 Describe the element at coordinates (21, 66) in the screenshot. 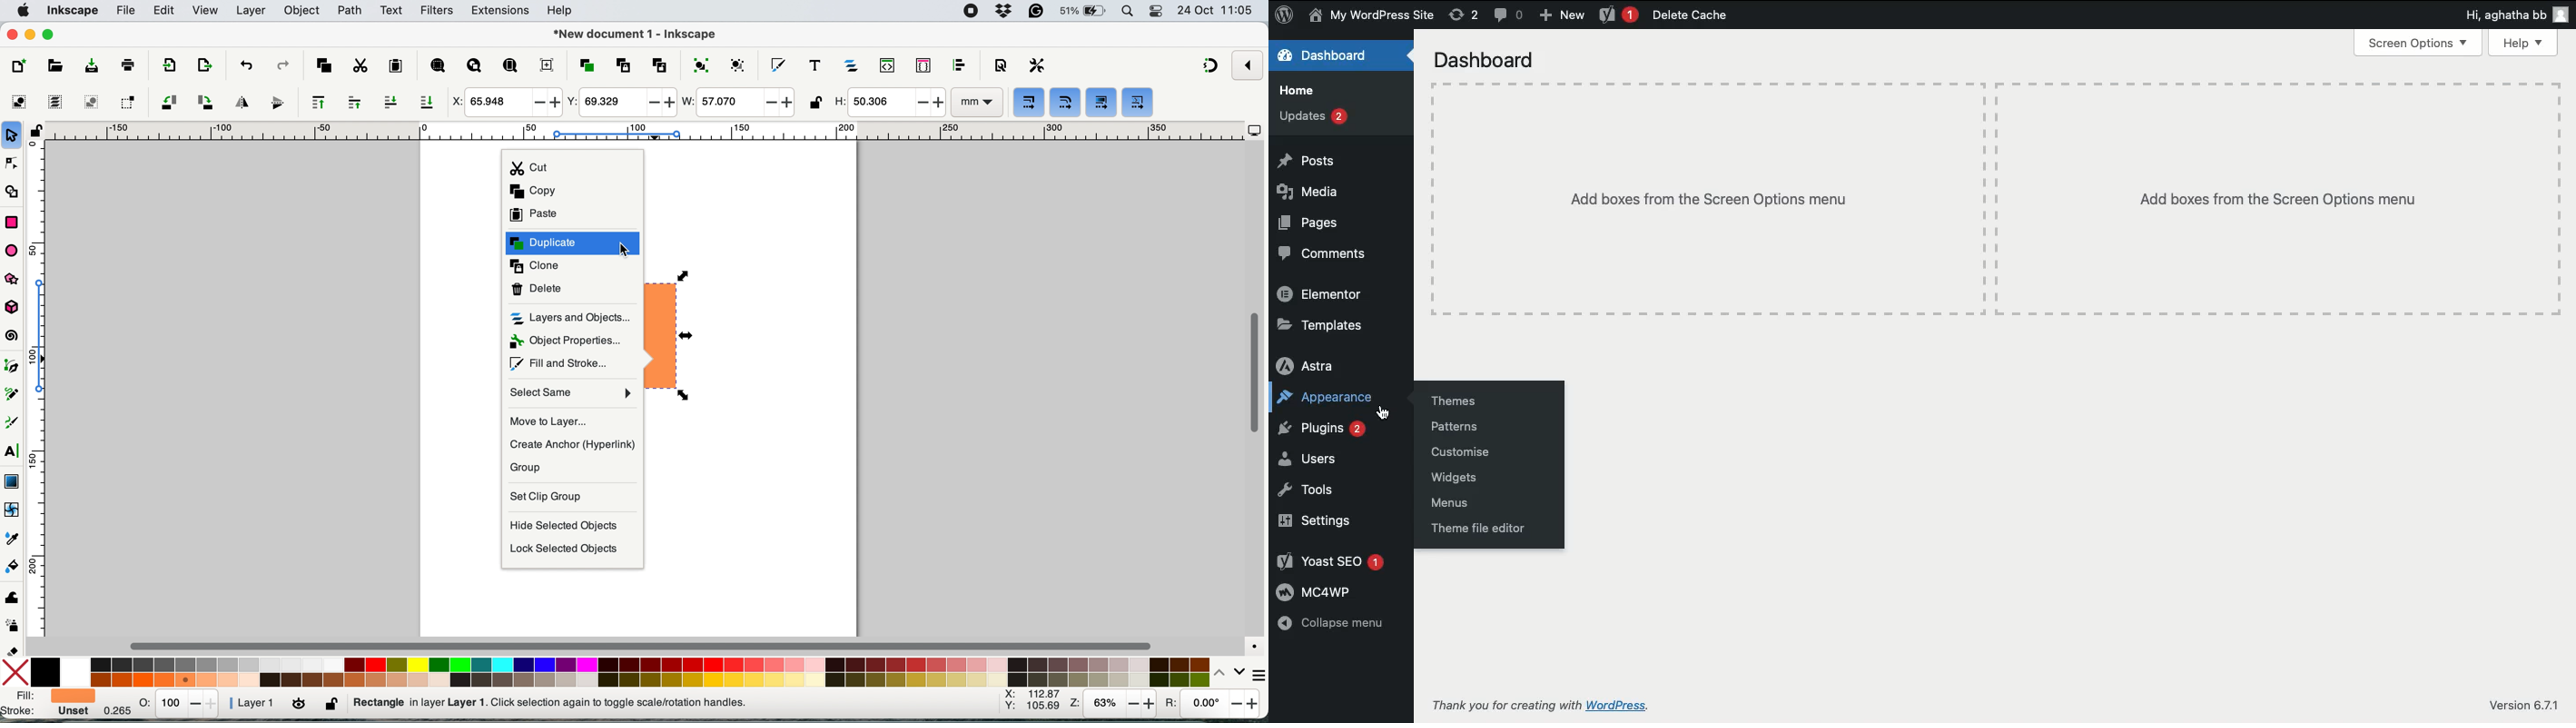

I see `new` at that location.